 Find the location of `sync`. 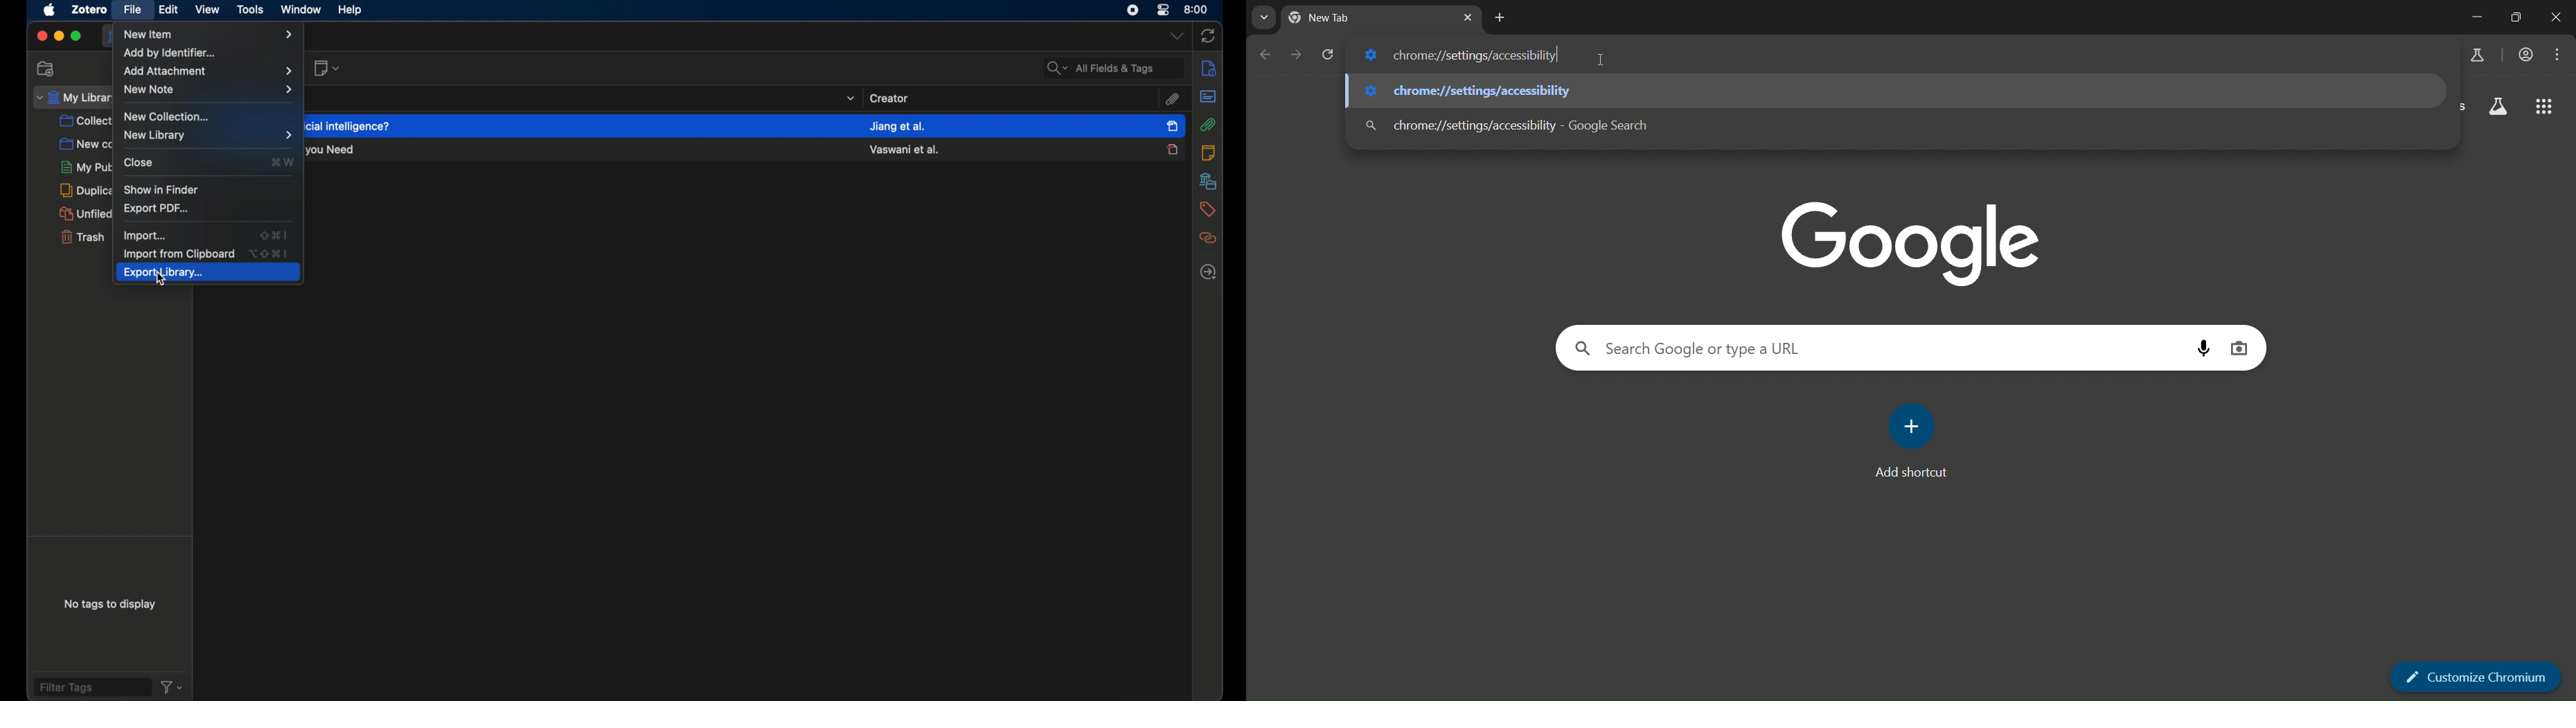

sync is located at coordinates (1209, 34).